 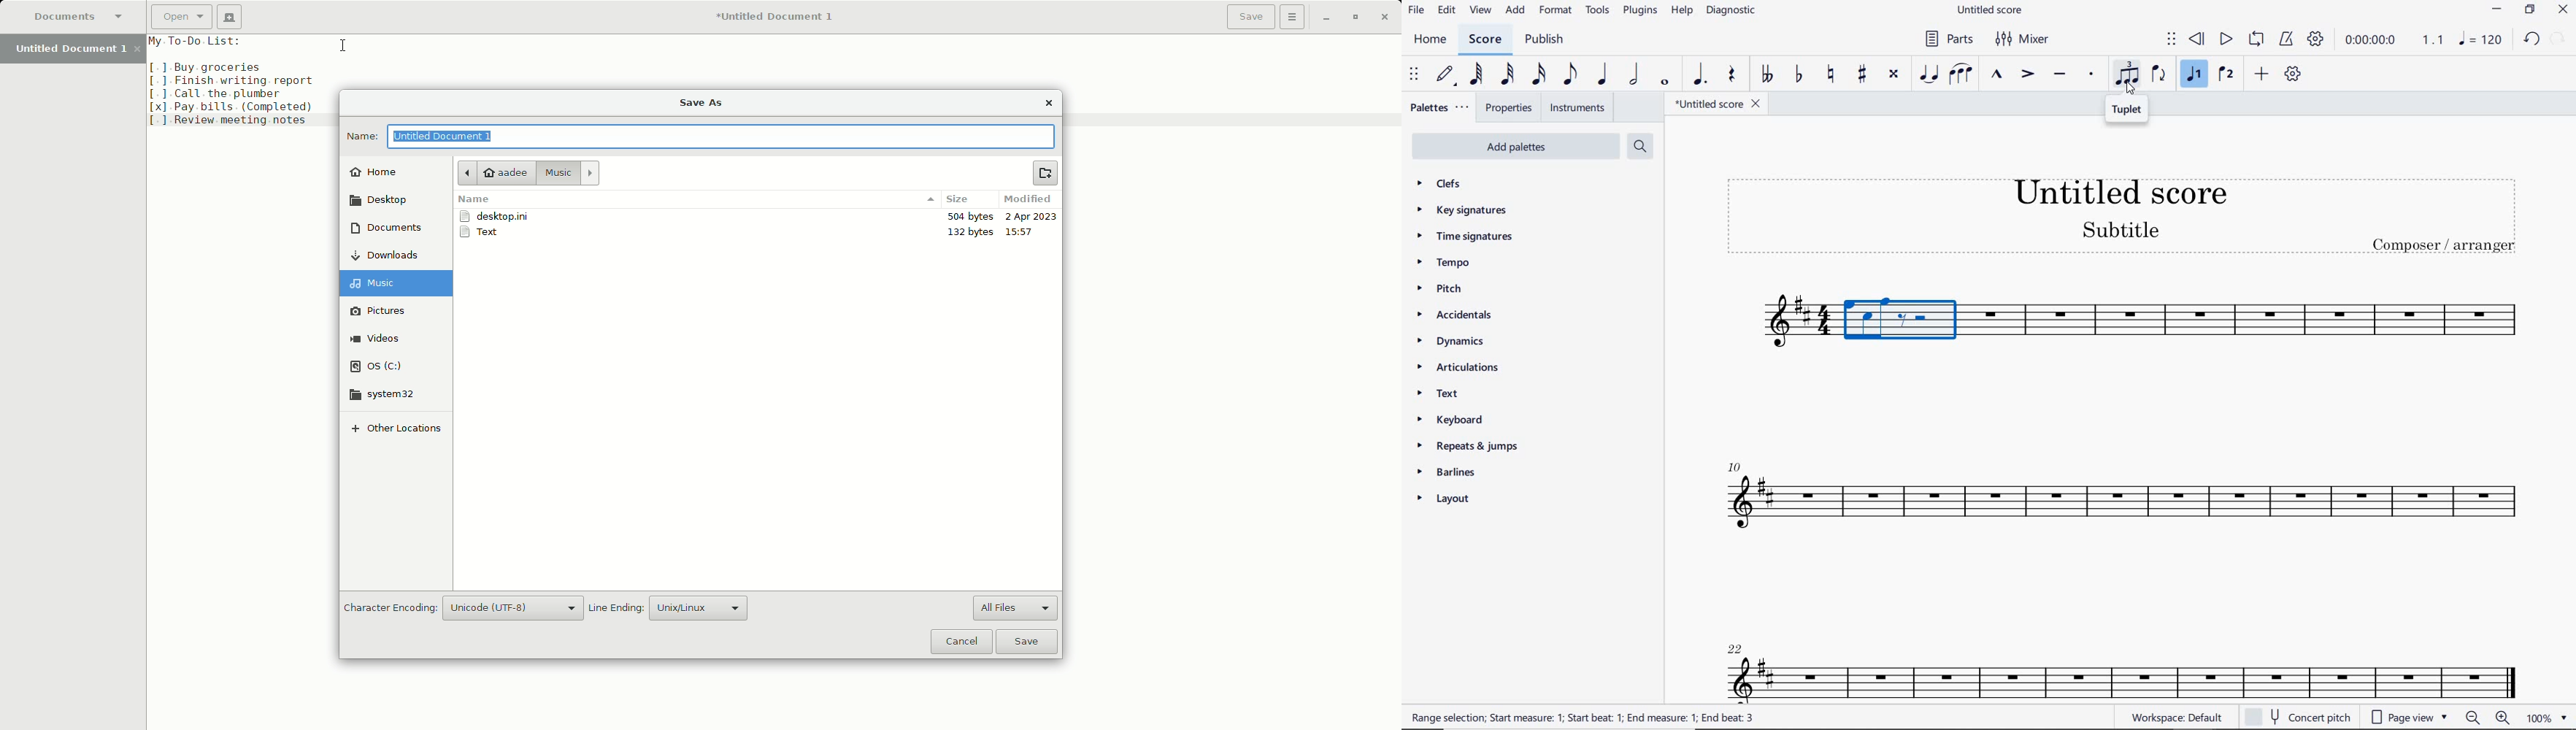 I want to click on FILE NAME, so click(x=1992, y=10).